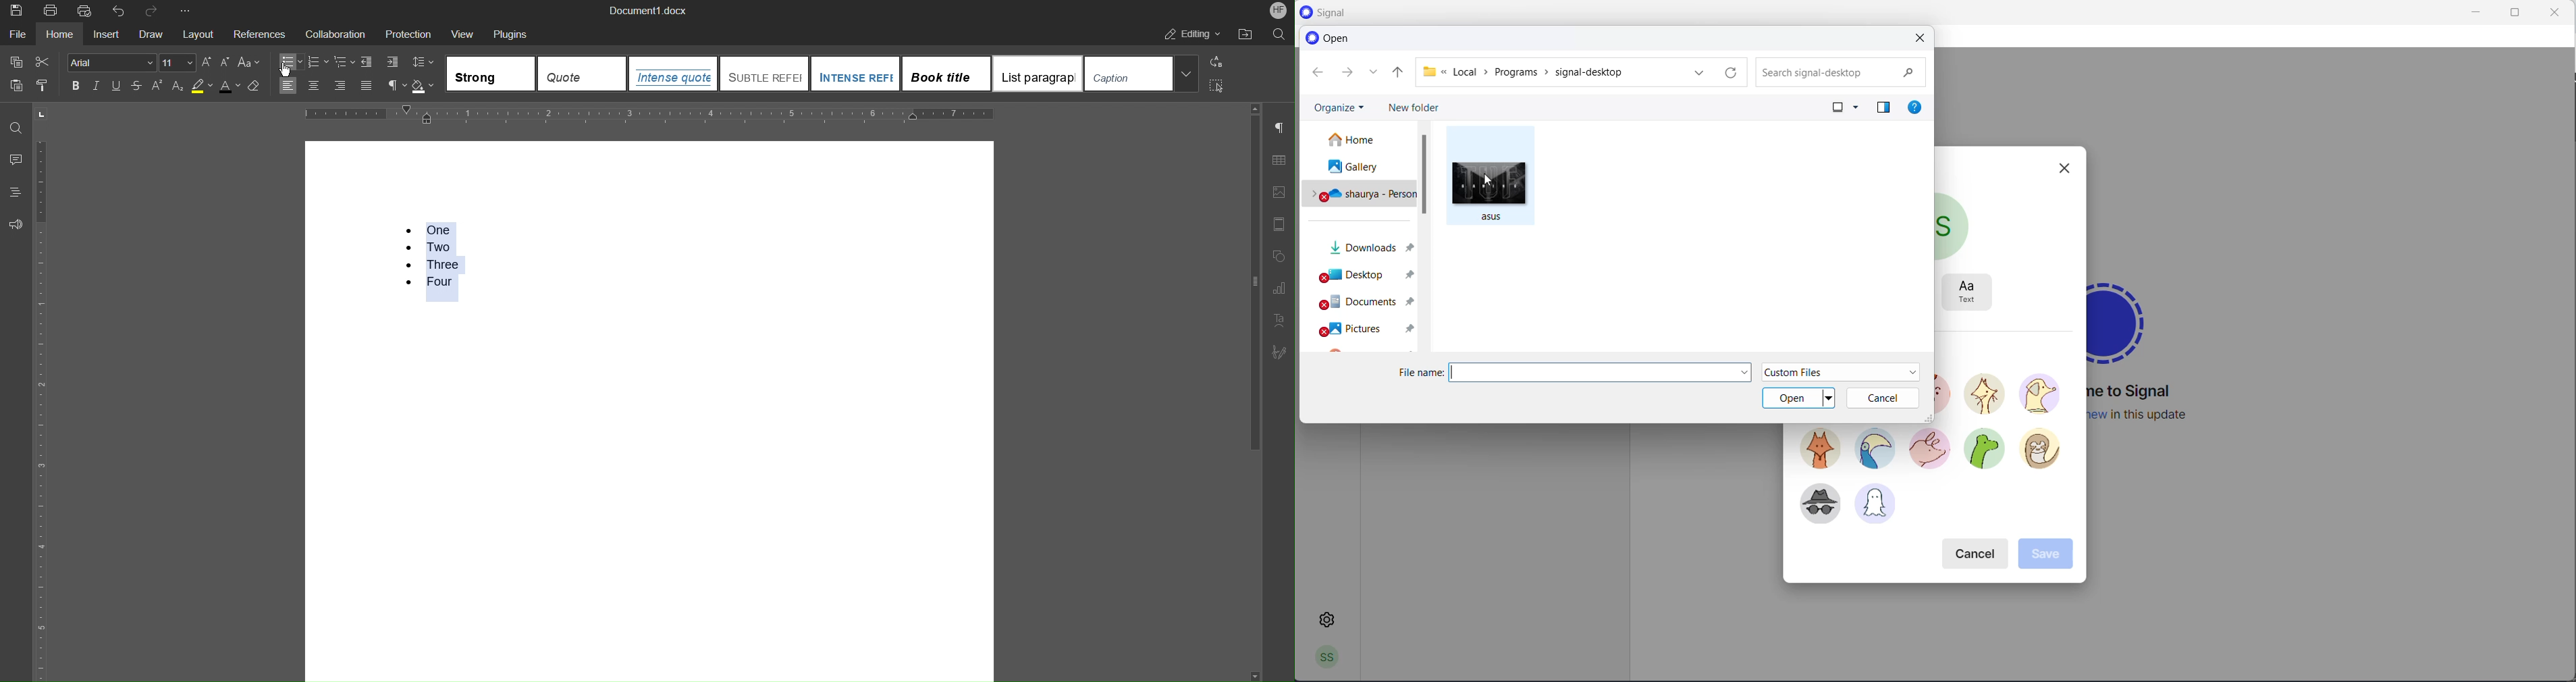 The image size is (2576, 700). What do you see at coordinates (855, 72) in the screenshot?
I see `Intense Reference` at bounding box center [855, 72].